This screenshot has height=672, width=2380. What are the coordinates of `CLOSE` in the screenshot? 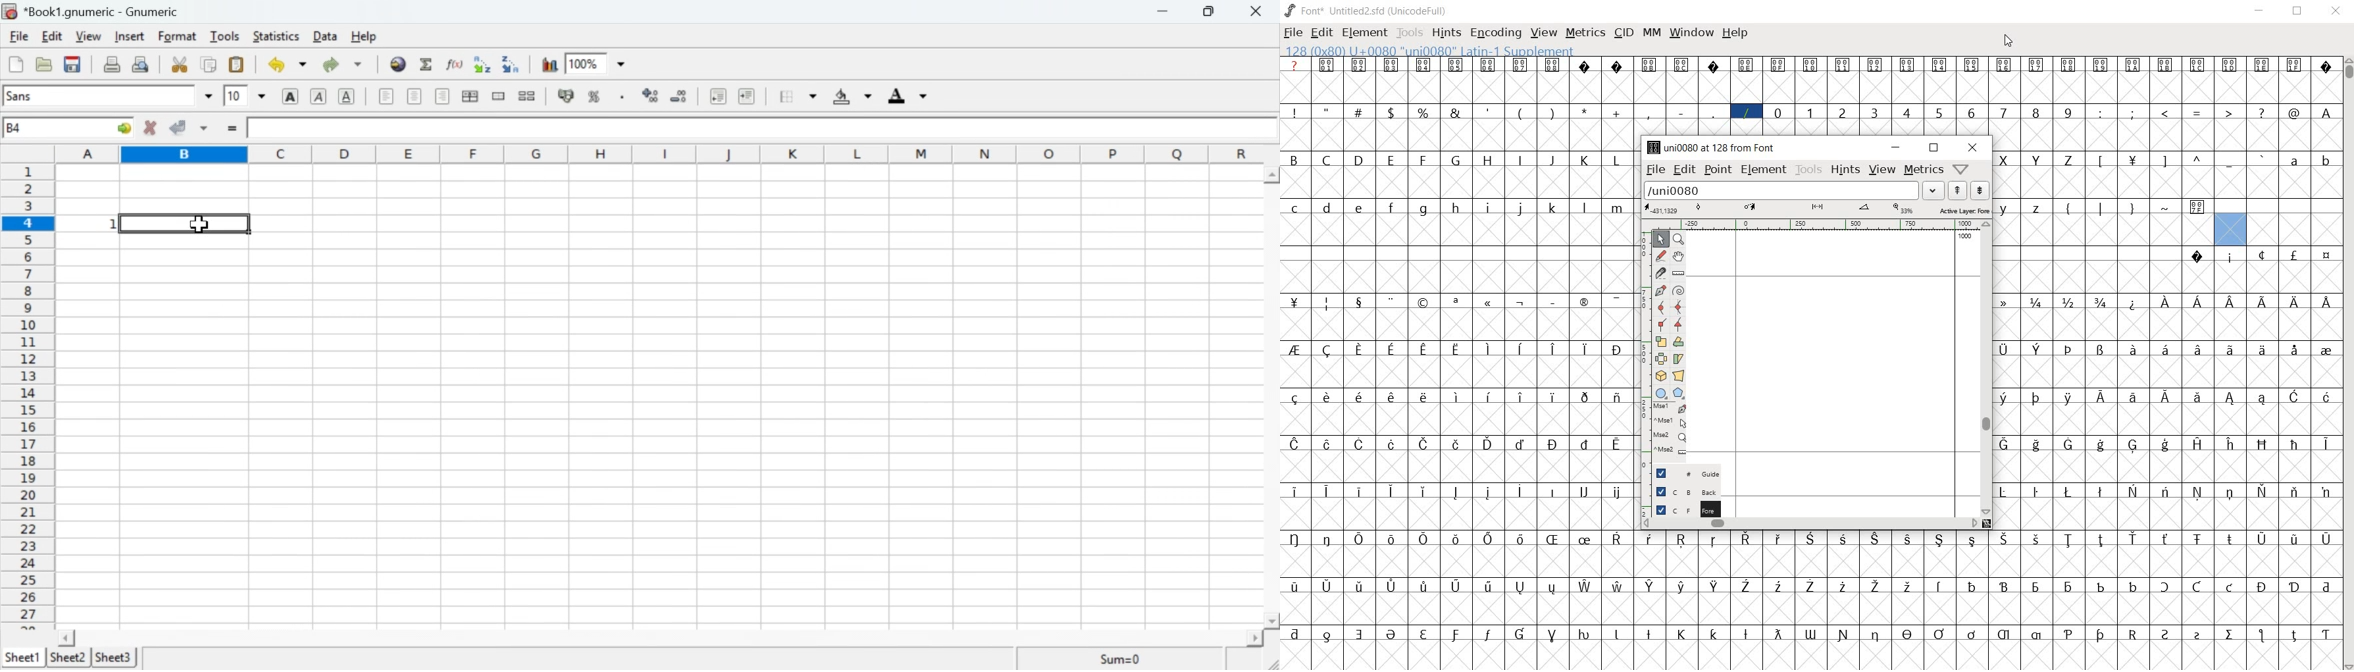 It's located at (2336, 12).